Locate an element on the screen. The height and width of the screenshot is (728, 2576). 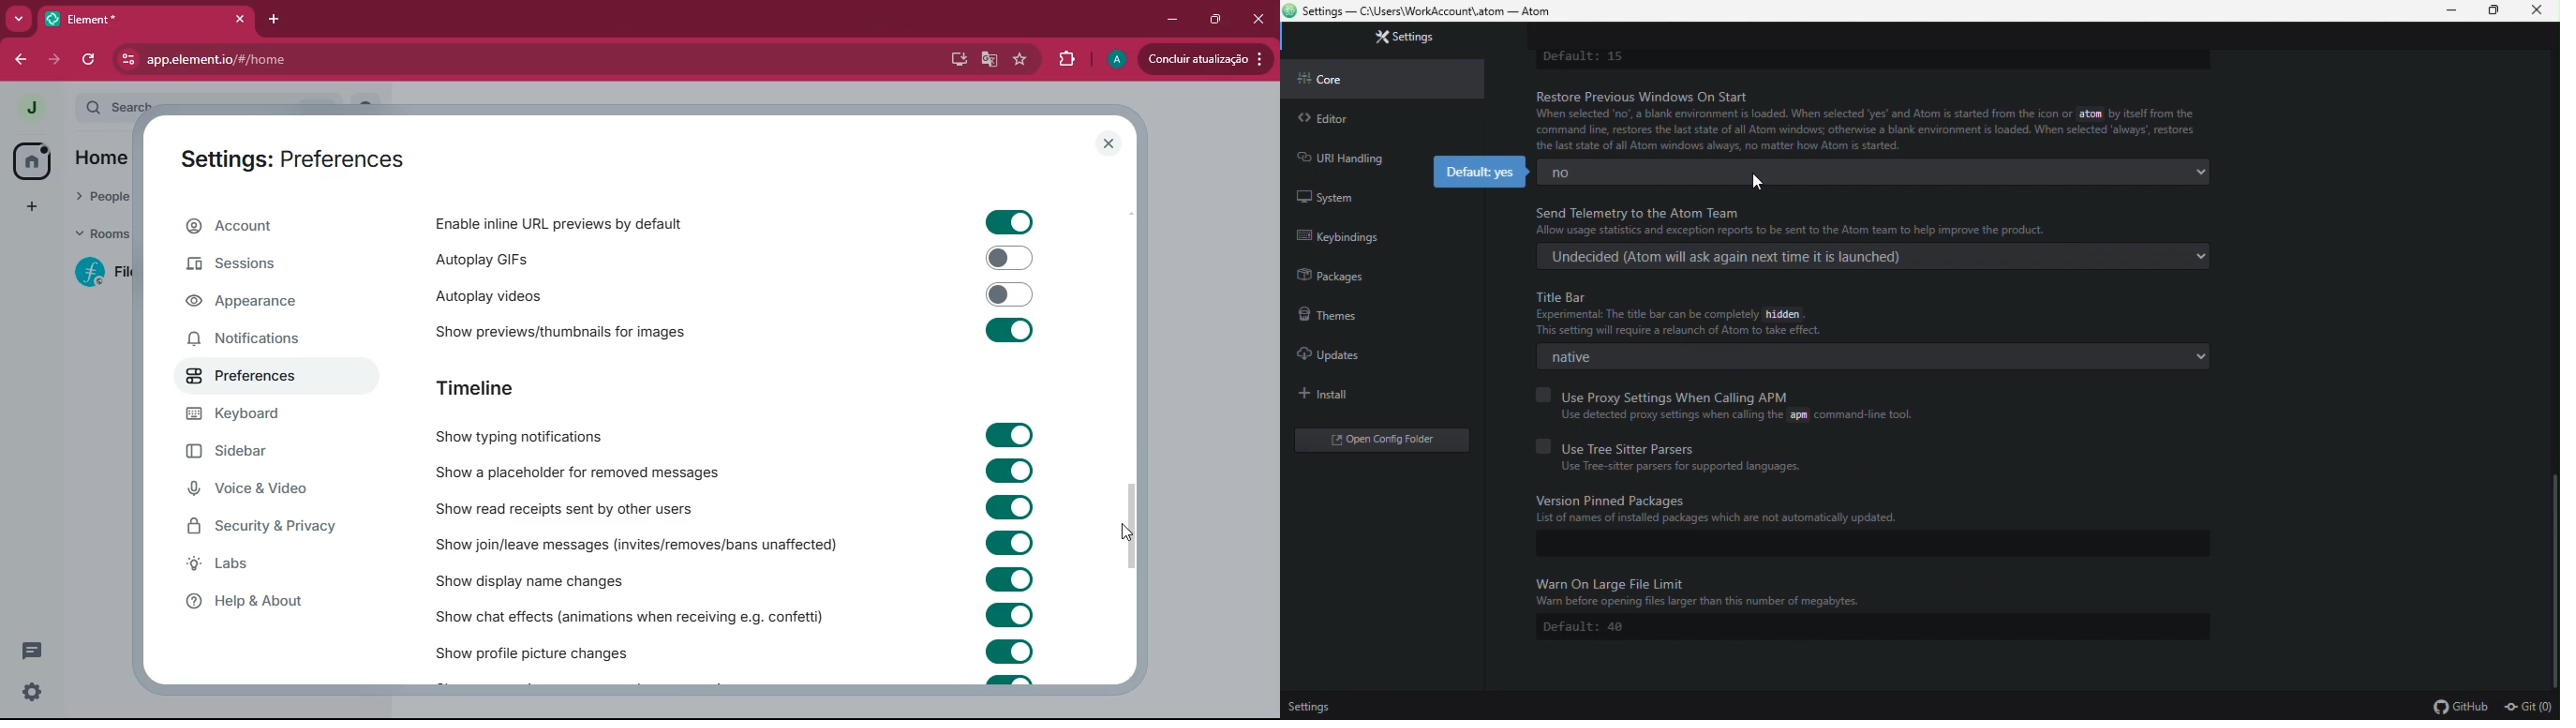
Version Pinned Packages List of names of installed packages which are not automatically updated. is located at coordinates (1868, 508).